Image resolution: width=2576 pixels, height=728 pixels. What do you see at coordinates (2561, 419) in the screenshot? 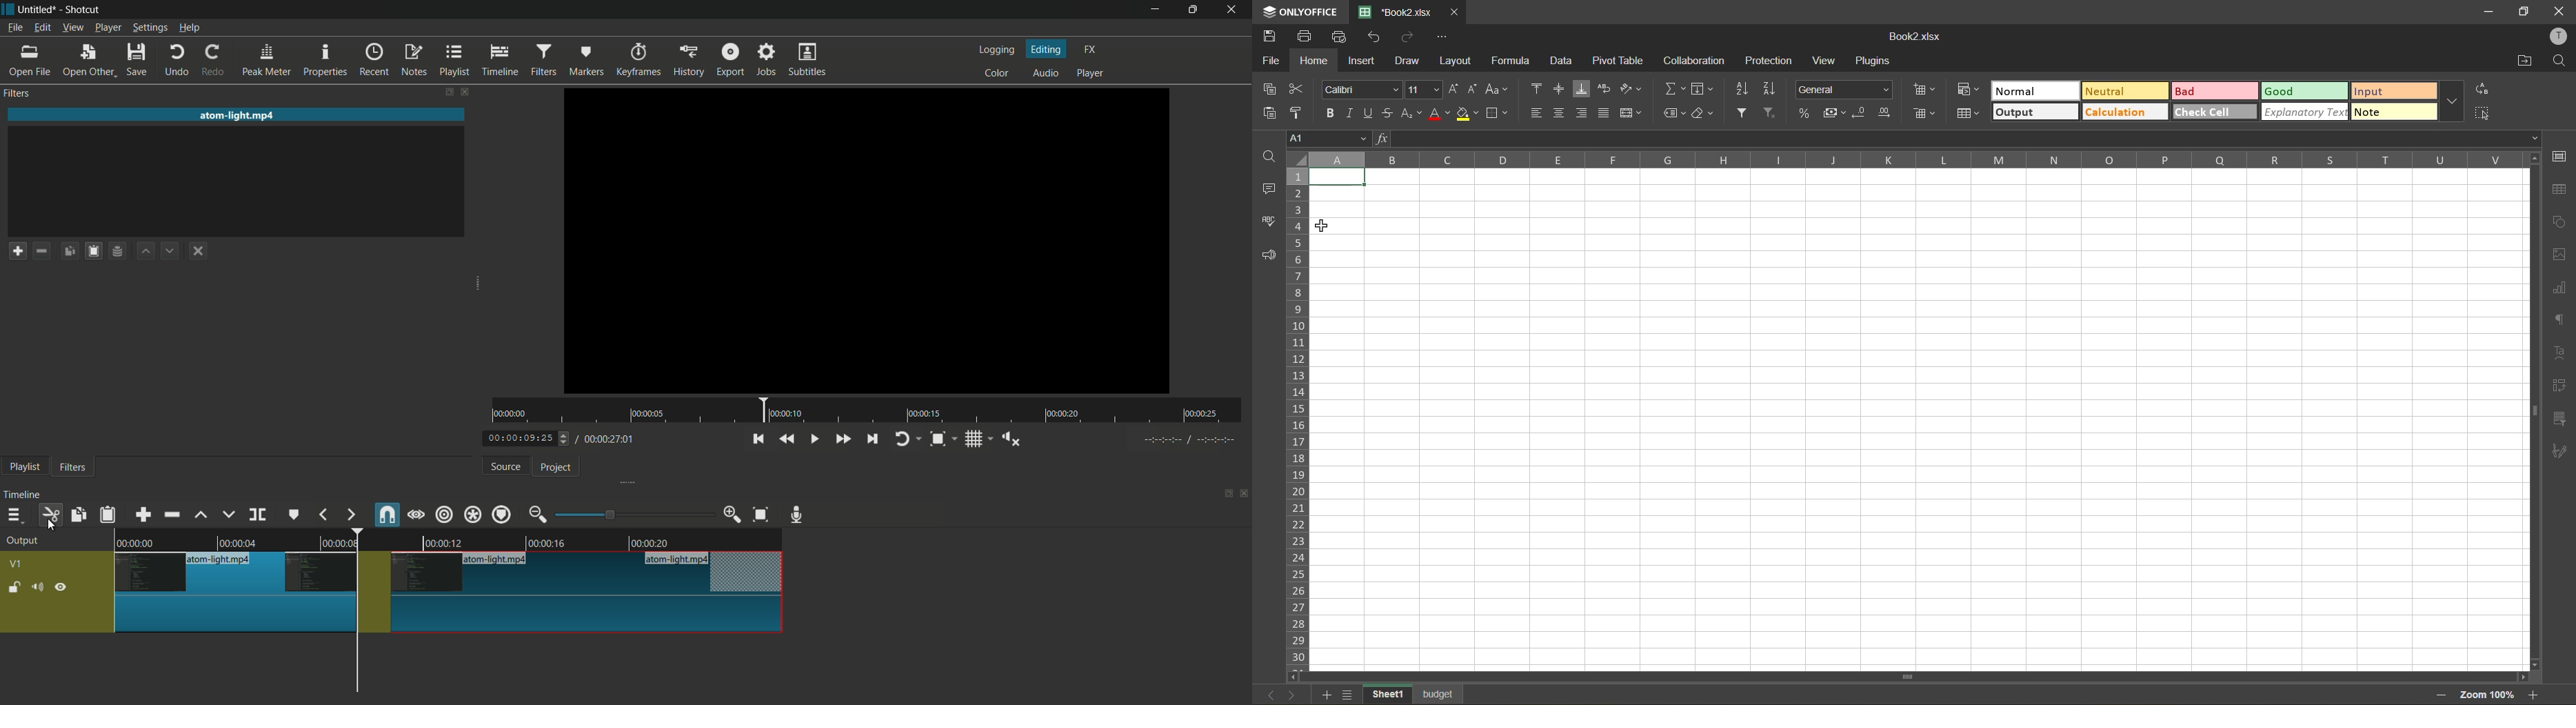
I see `slicer` at bounding box center [2561, 419].